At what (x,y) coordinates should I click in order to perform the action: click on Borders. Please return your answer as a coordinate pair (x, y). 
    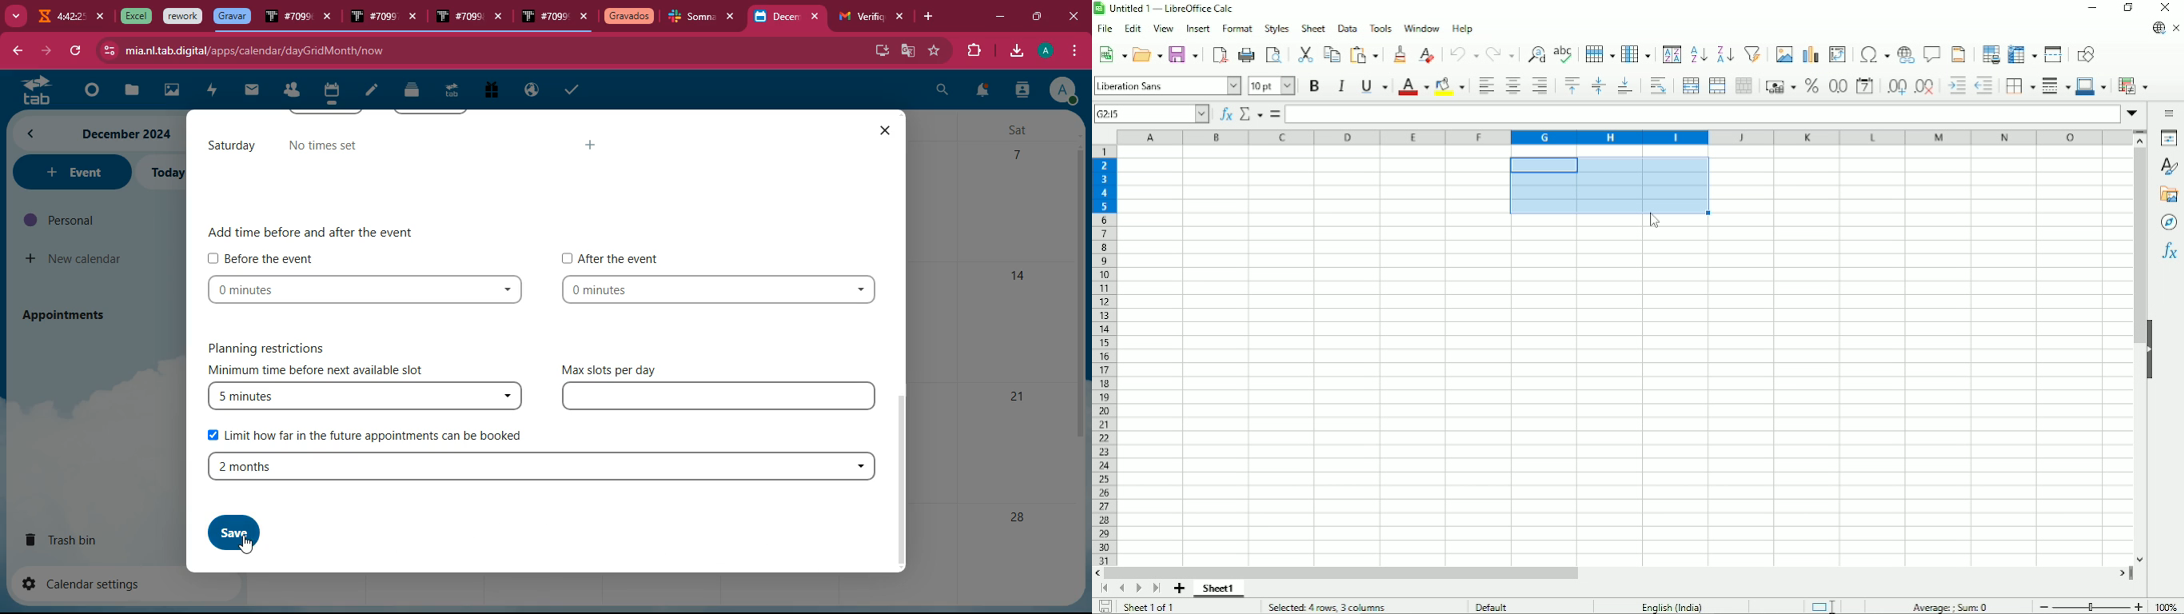
    Looking at the image, I should click on (2019, 87).